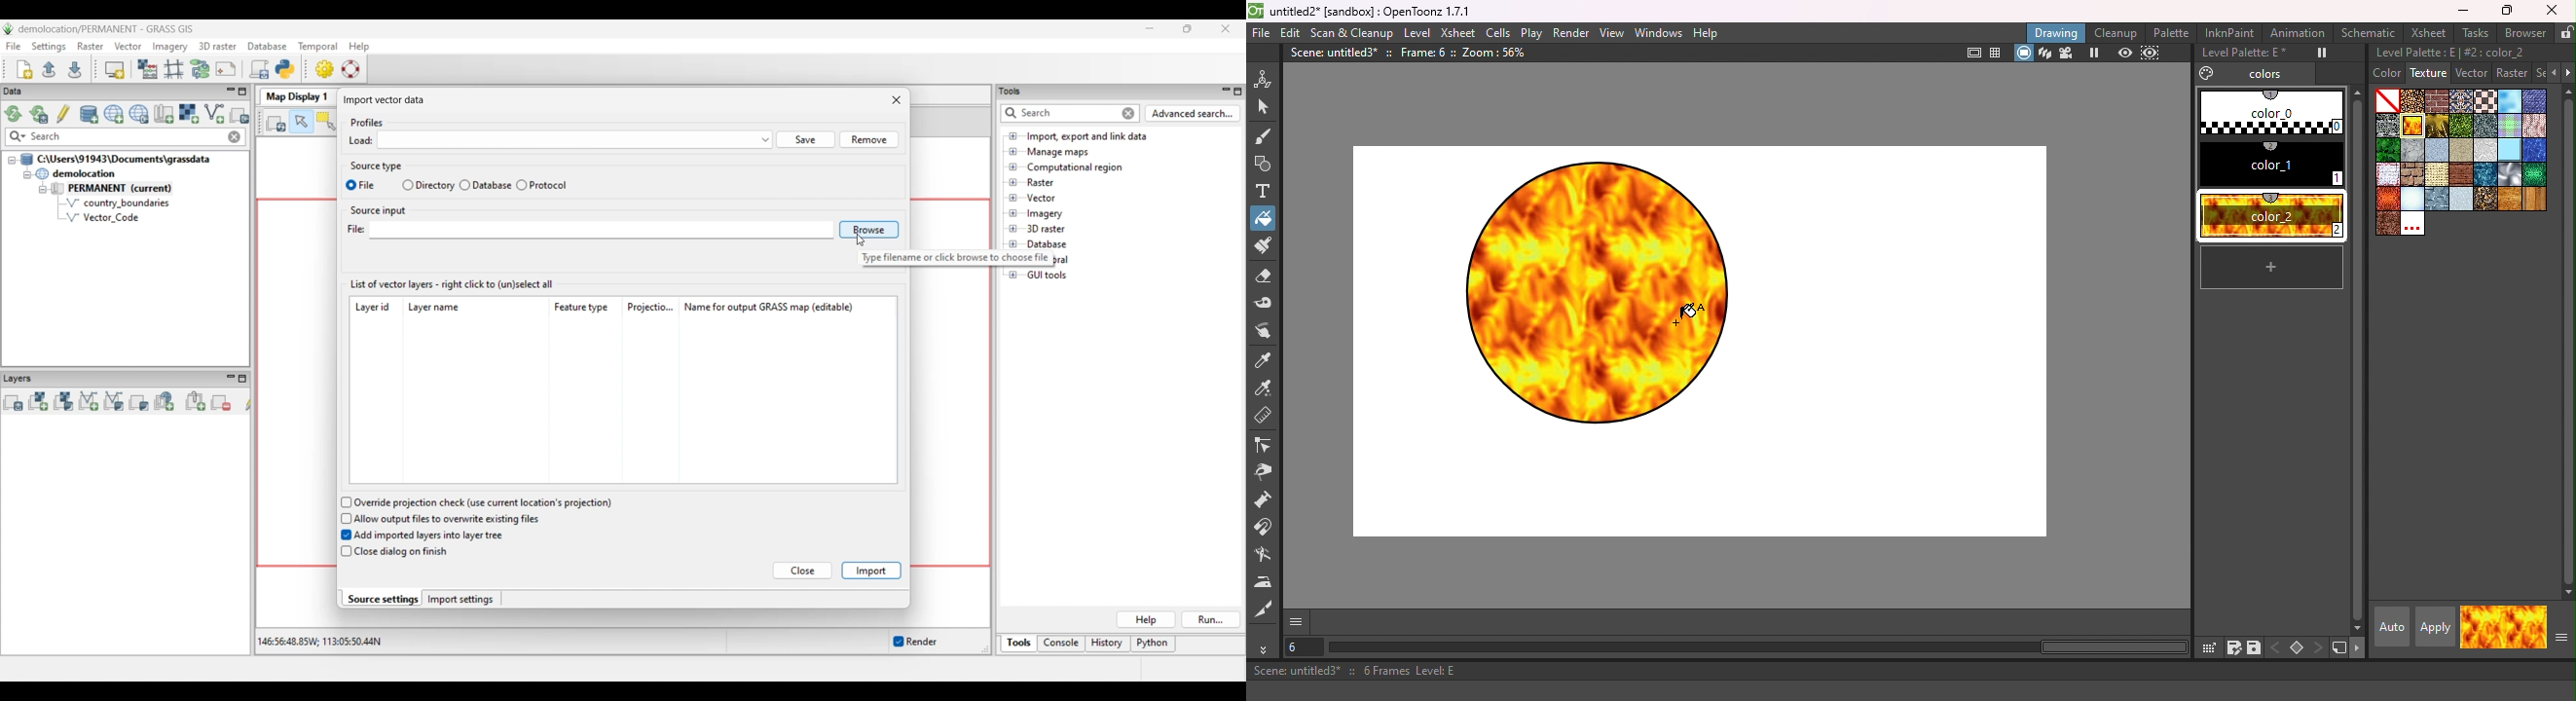 The image size is (2576, 728). I want to click on Create new workspace, so click(25, 69).